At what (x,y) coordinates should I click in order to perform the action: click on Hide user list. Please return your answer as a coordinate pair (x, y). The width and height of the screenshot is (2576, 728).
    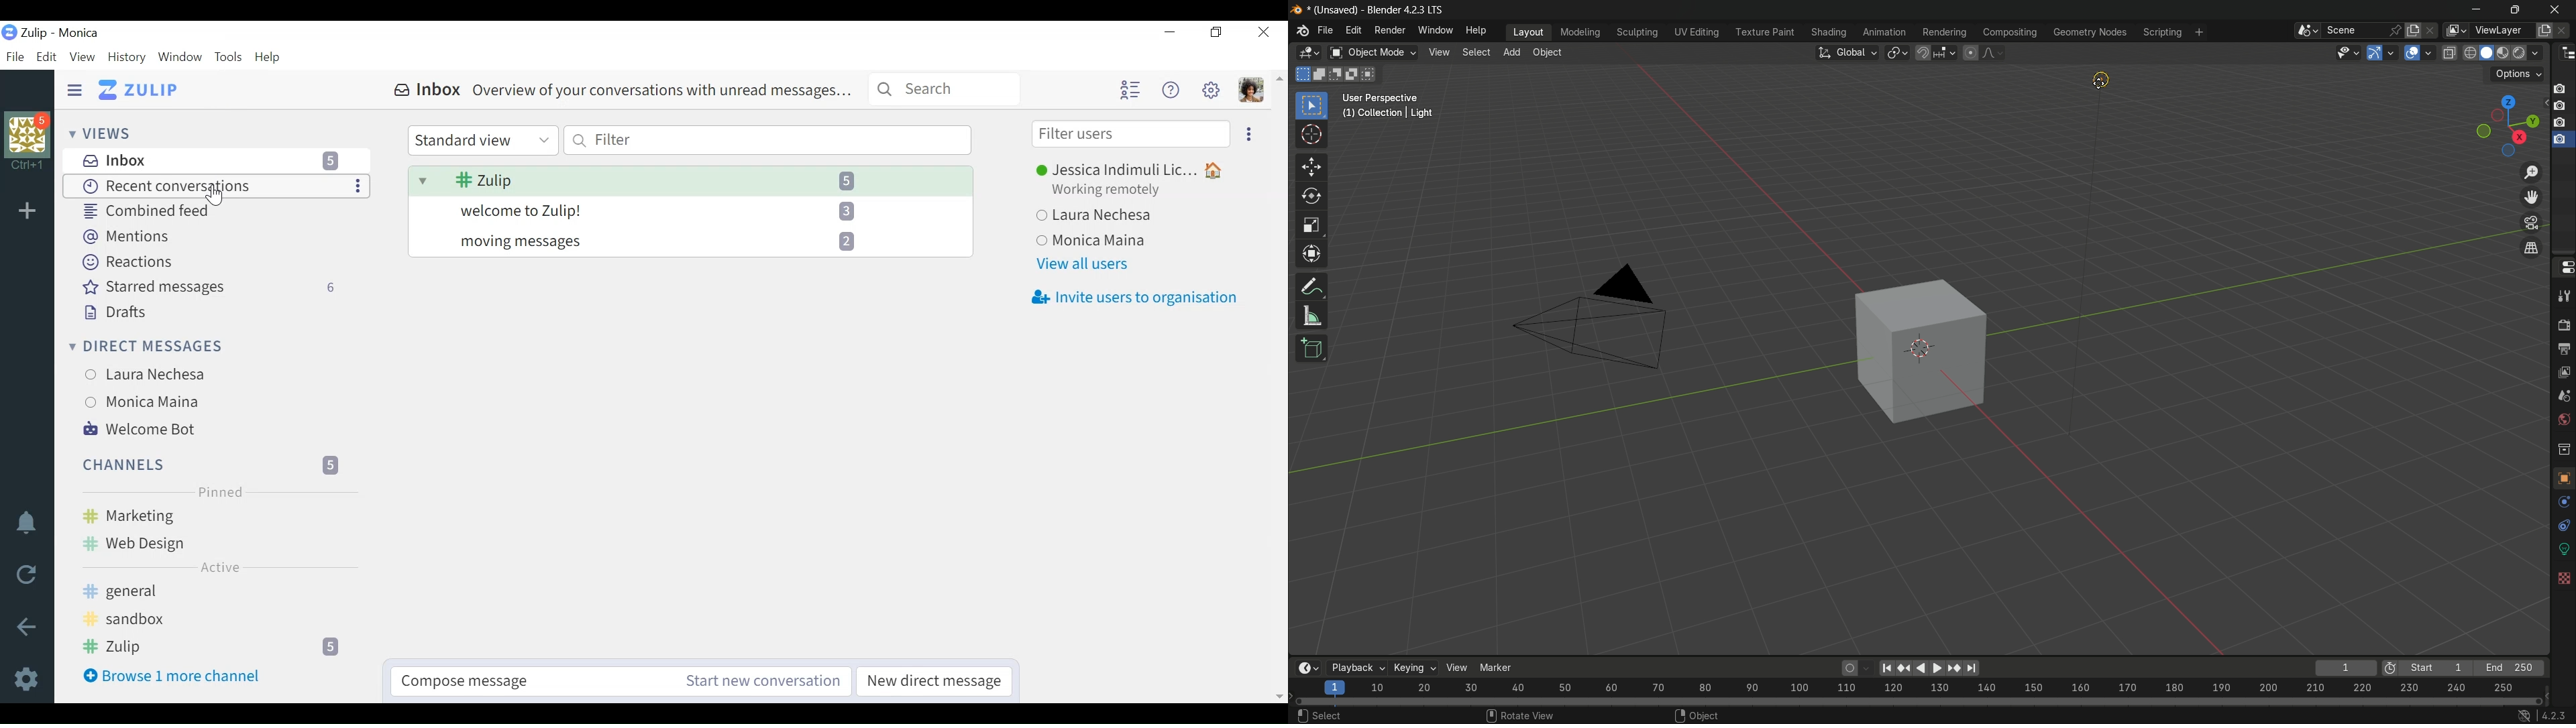
    Looking at the image, I should click on (1130, 90).